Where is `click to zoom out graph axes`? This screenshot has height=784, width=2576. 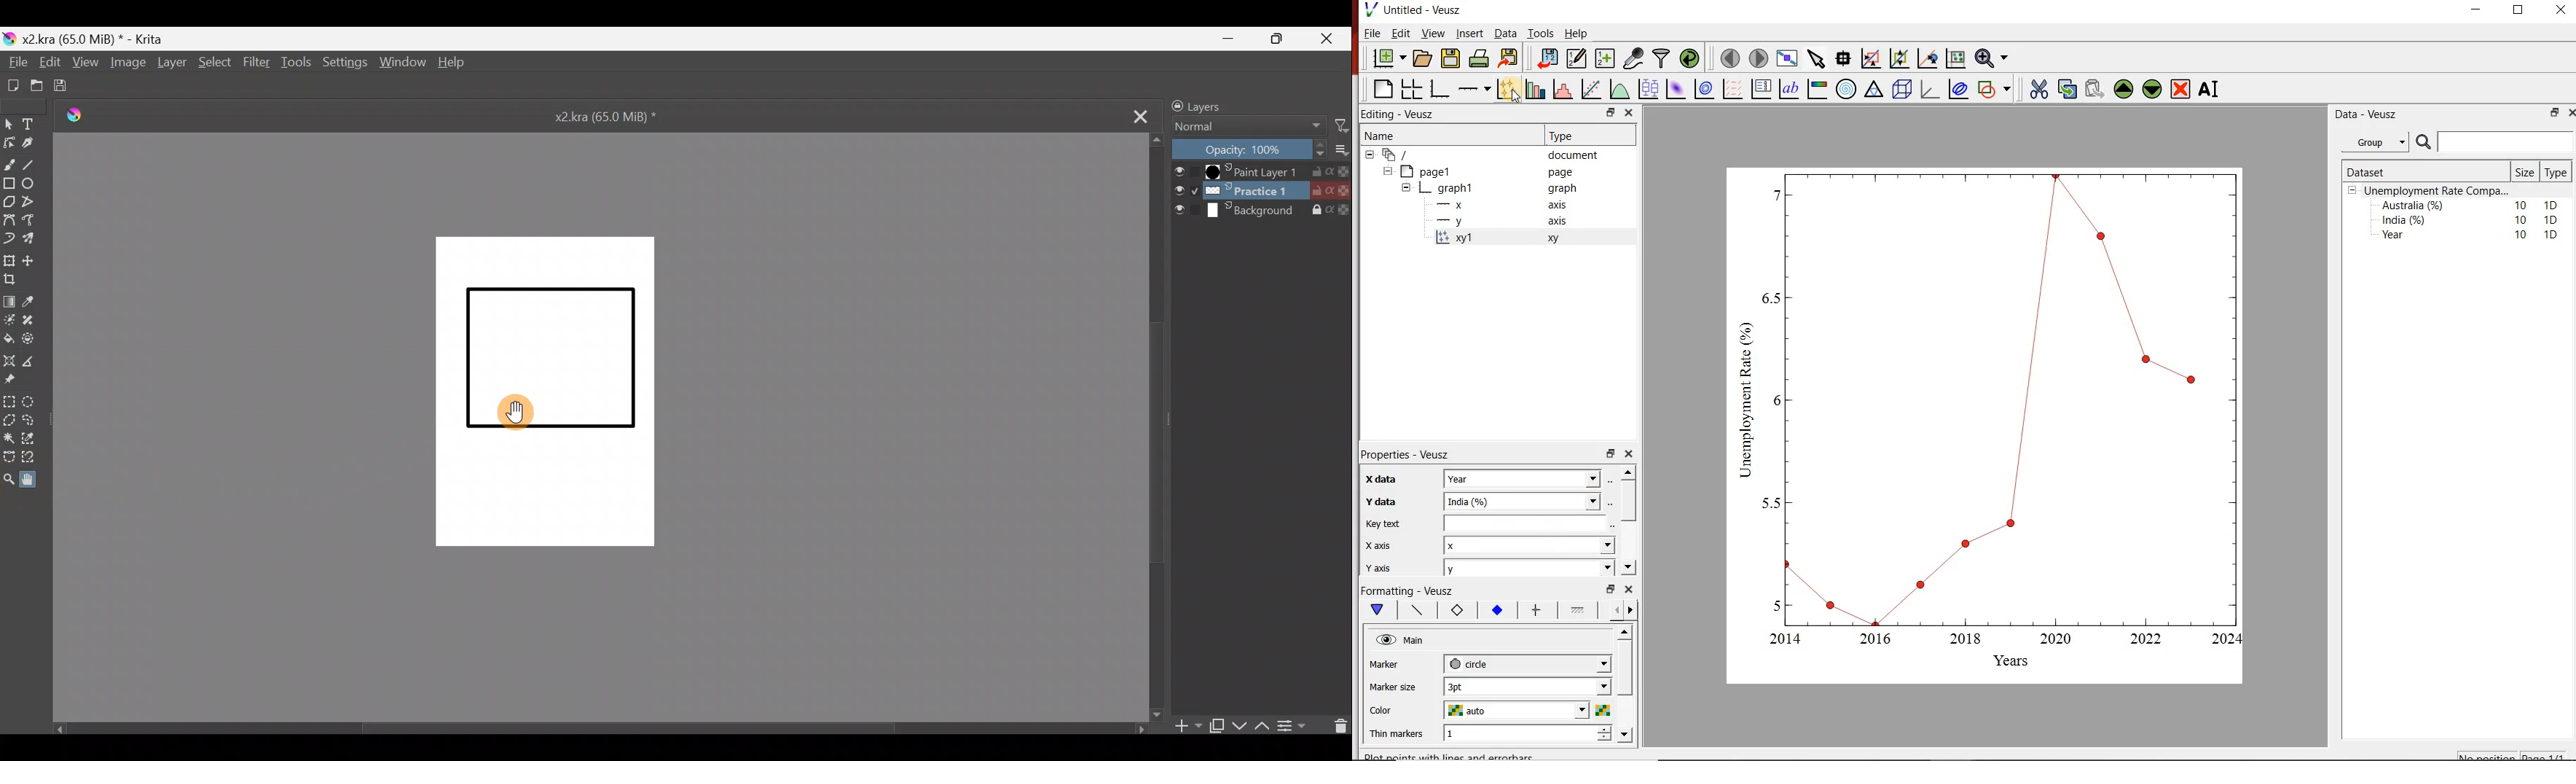
click to zoom out graph axes is located at coordinates (1900, 57).